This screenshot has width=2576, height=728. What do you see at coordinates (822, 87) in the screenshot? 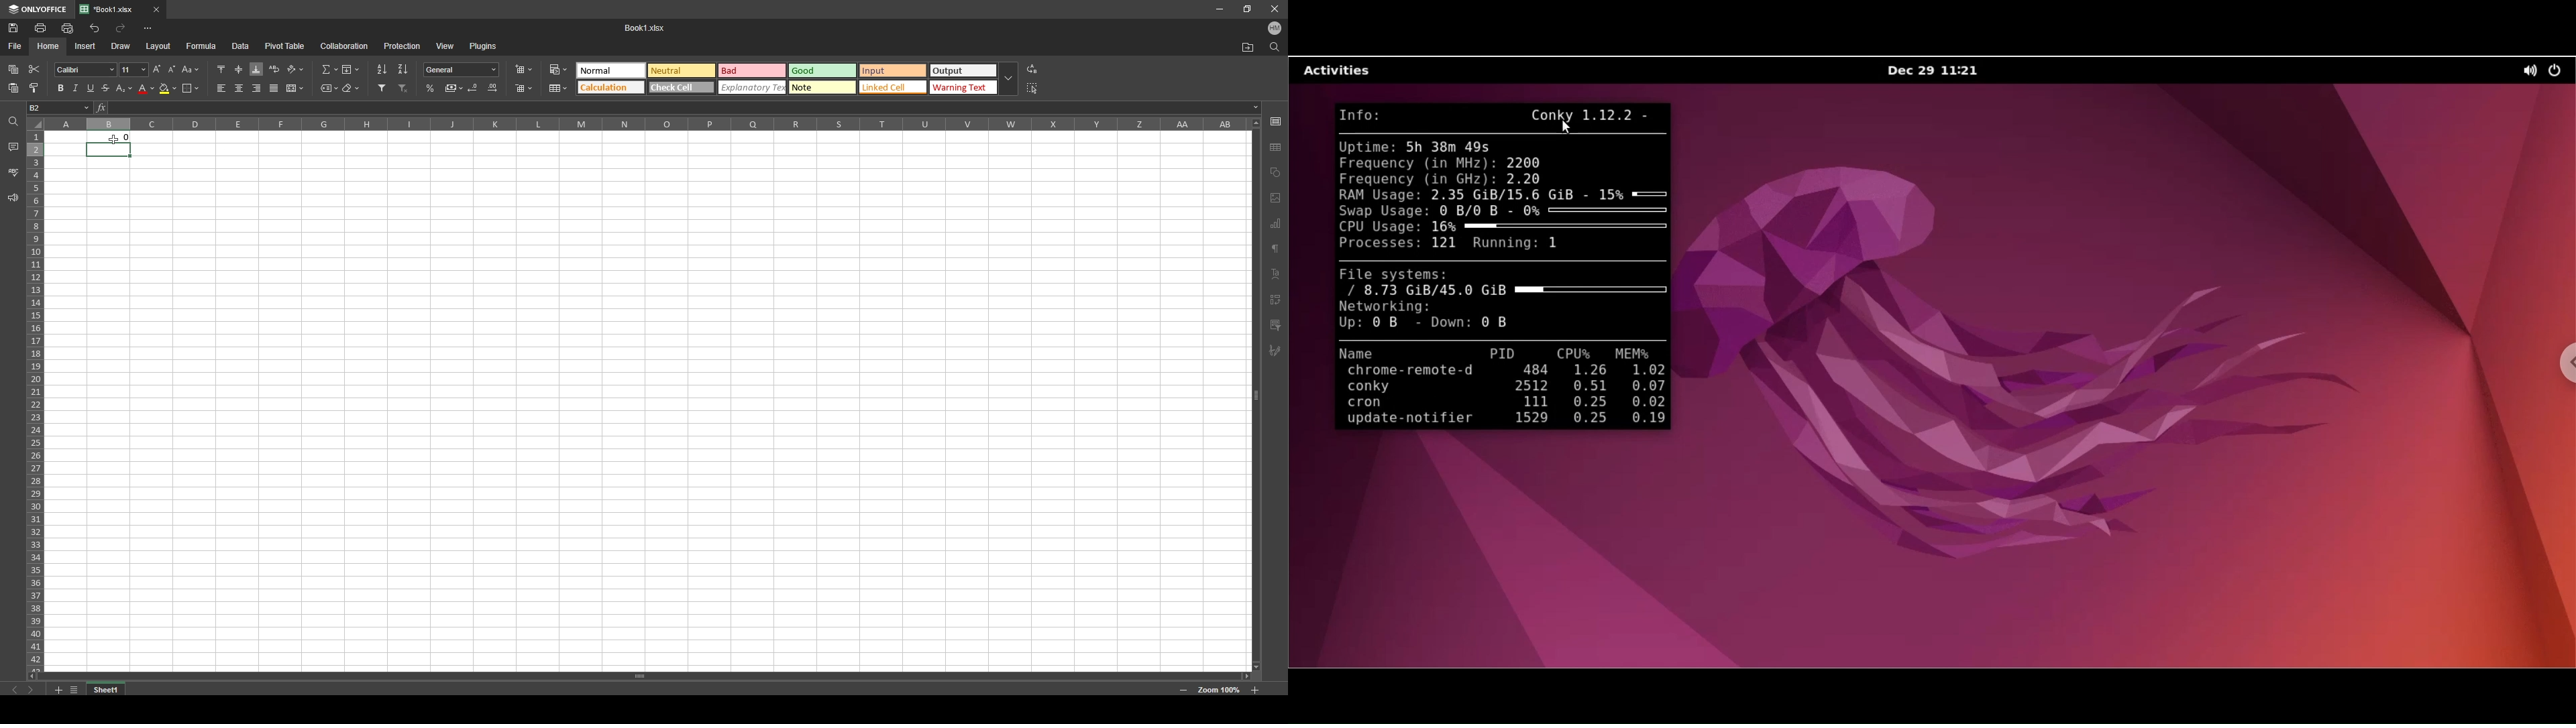
I see `Note` at bounding box center [822, 87].